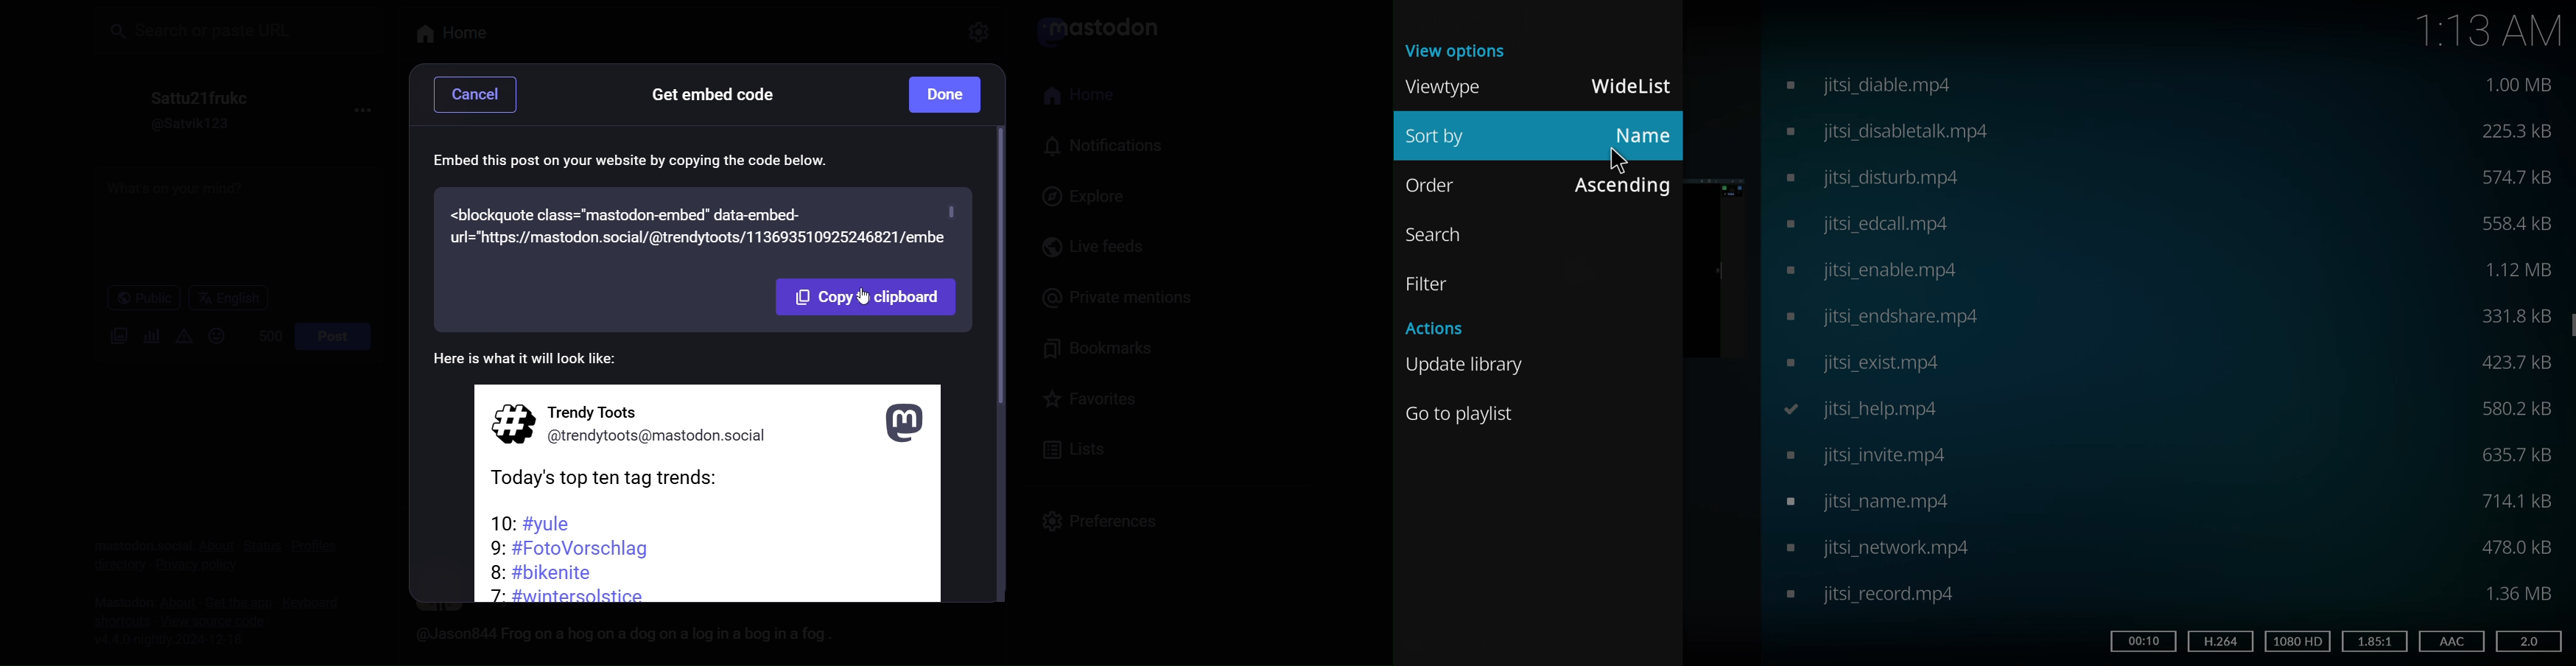 This screenshot has height=672, width=2576. Describe the element at coordinates (1645, 133) in the screenshot. I see `name` at that location.